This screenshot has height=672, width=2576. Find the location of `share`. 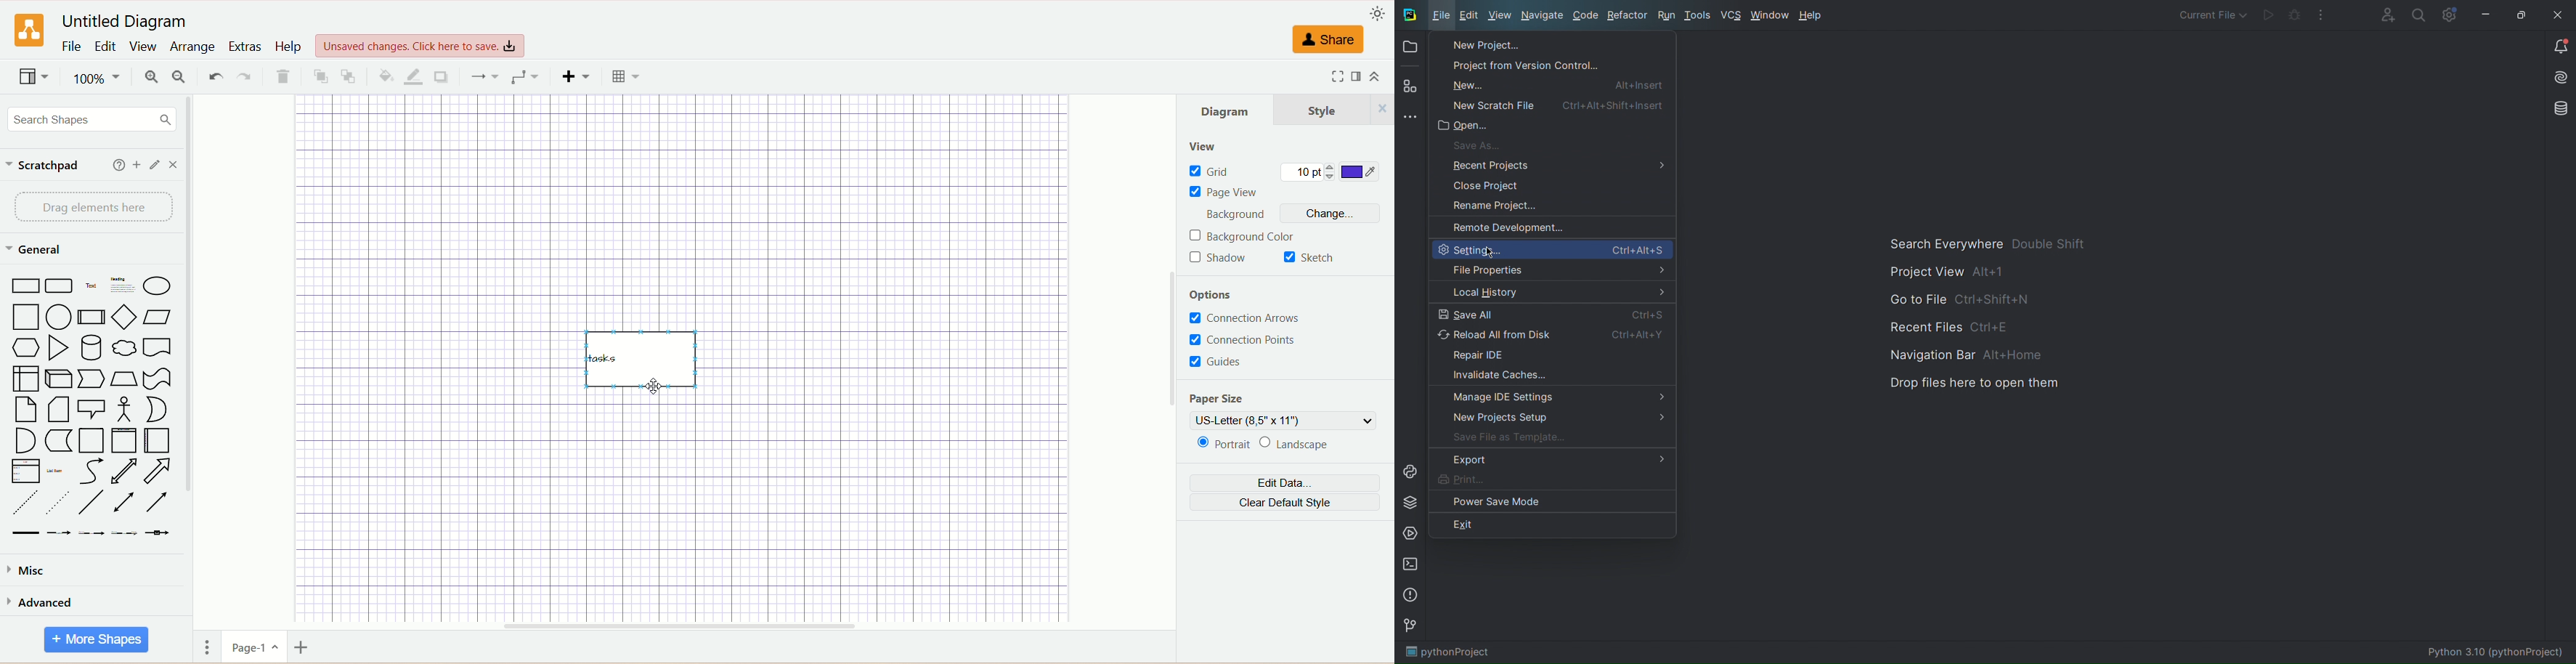

share is located at coordinates (1330, 40).